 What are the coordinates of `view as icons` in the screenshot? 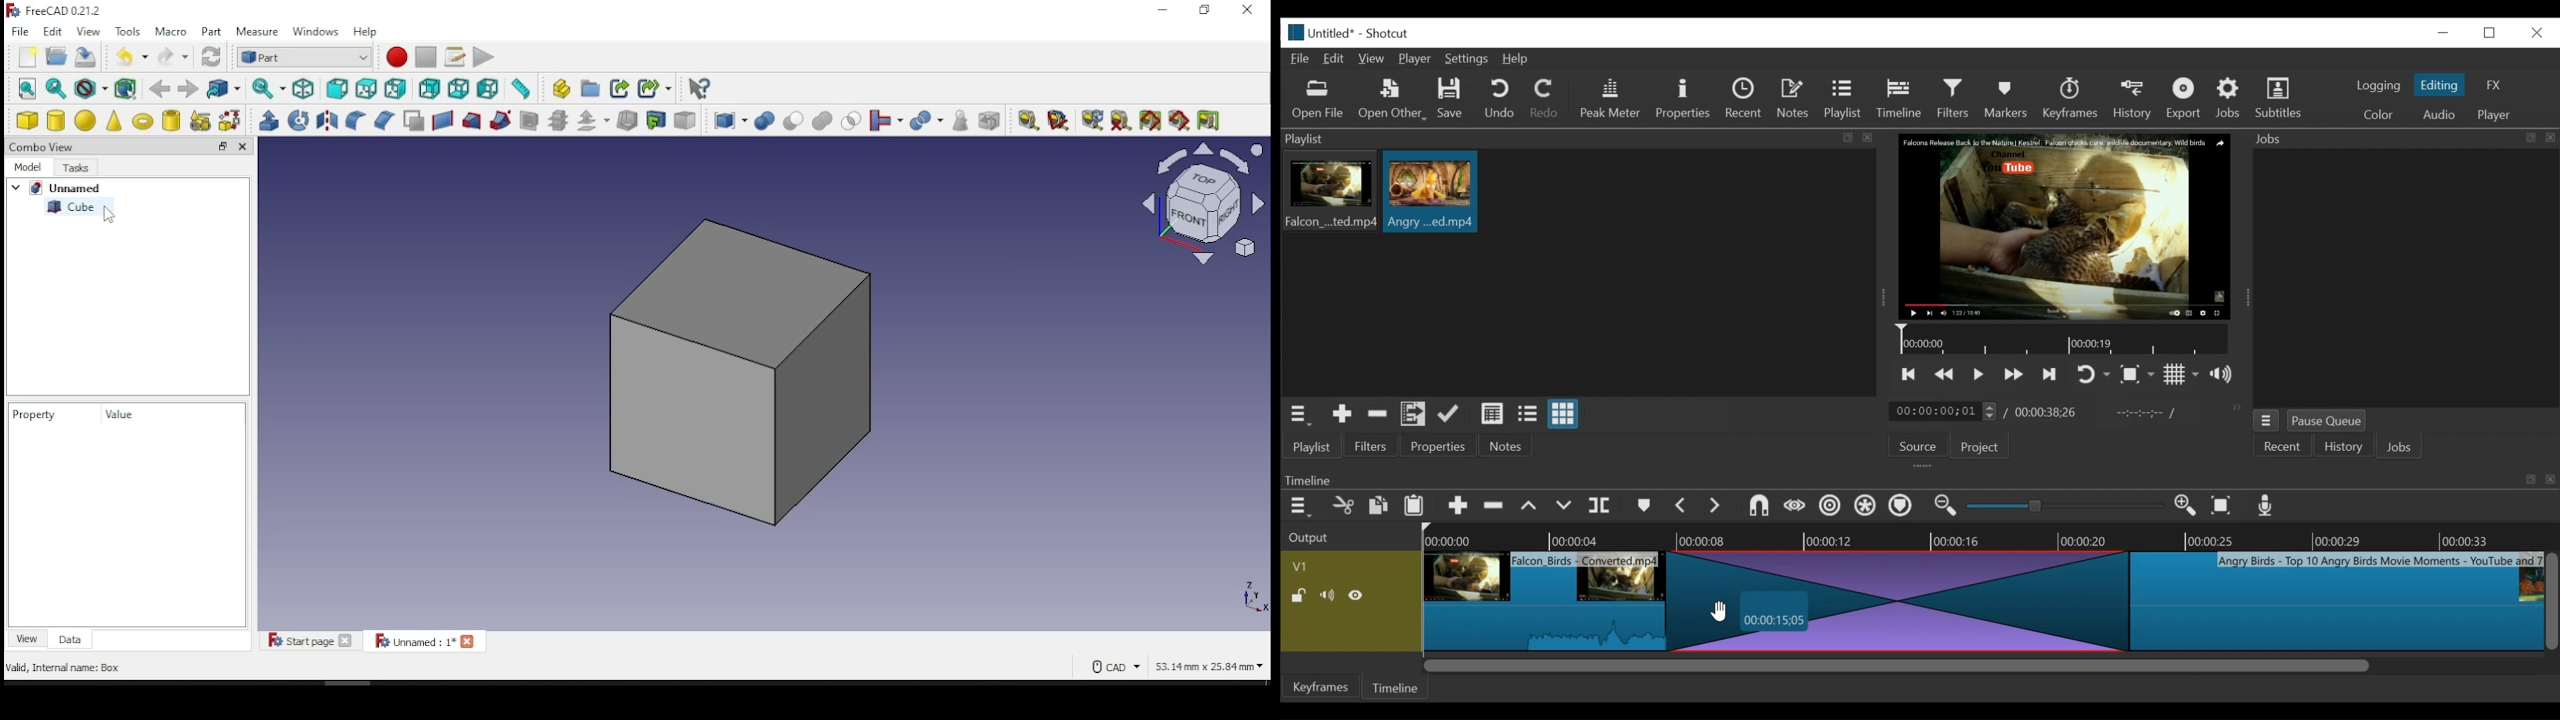 It's located at (1561, 415).